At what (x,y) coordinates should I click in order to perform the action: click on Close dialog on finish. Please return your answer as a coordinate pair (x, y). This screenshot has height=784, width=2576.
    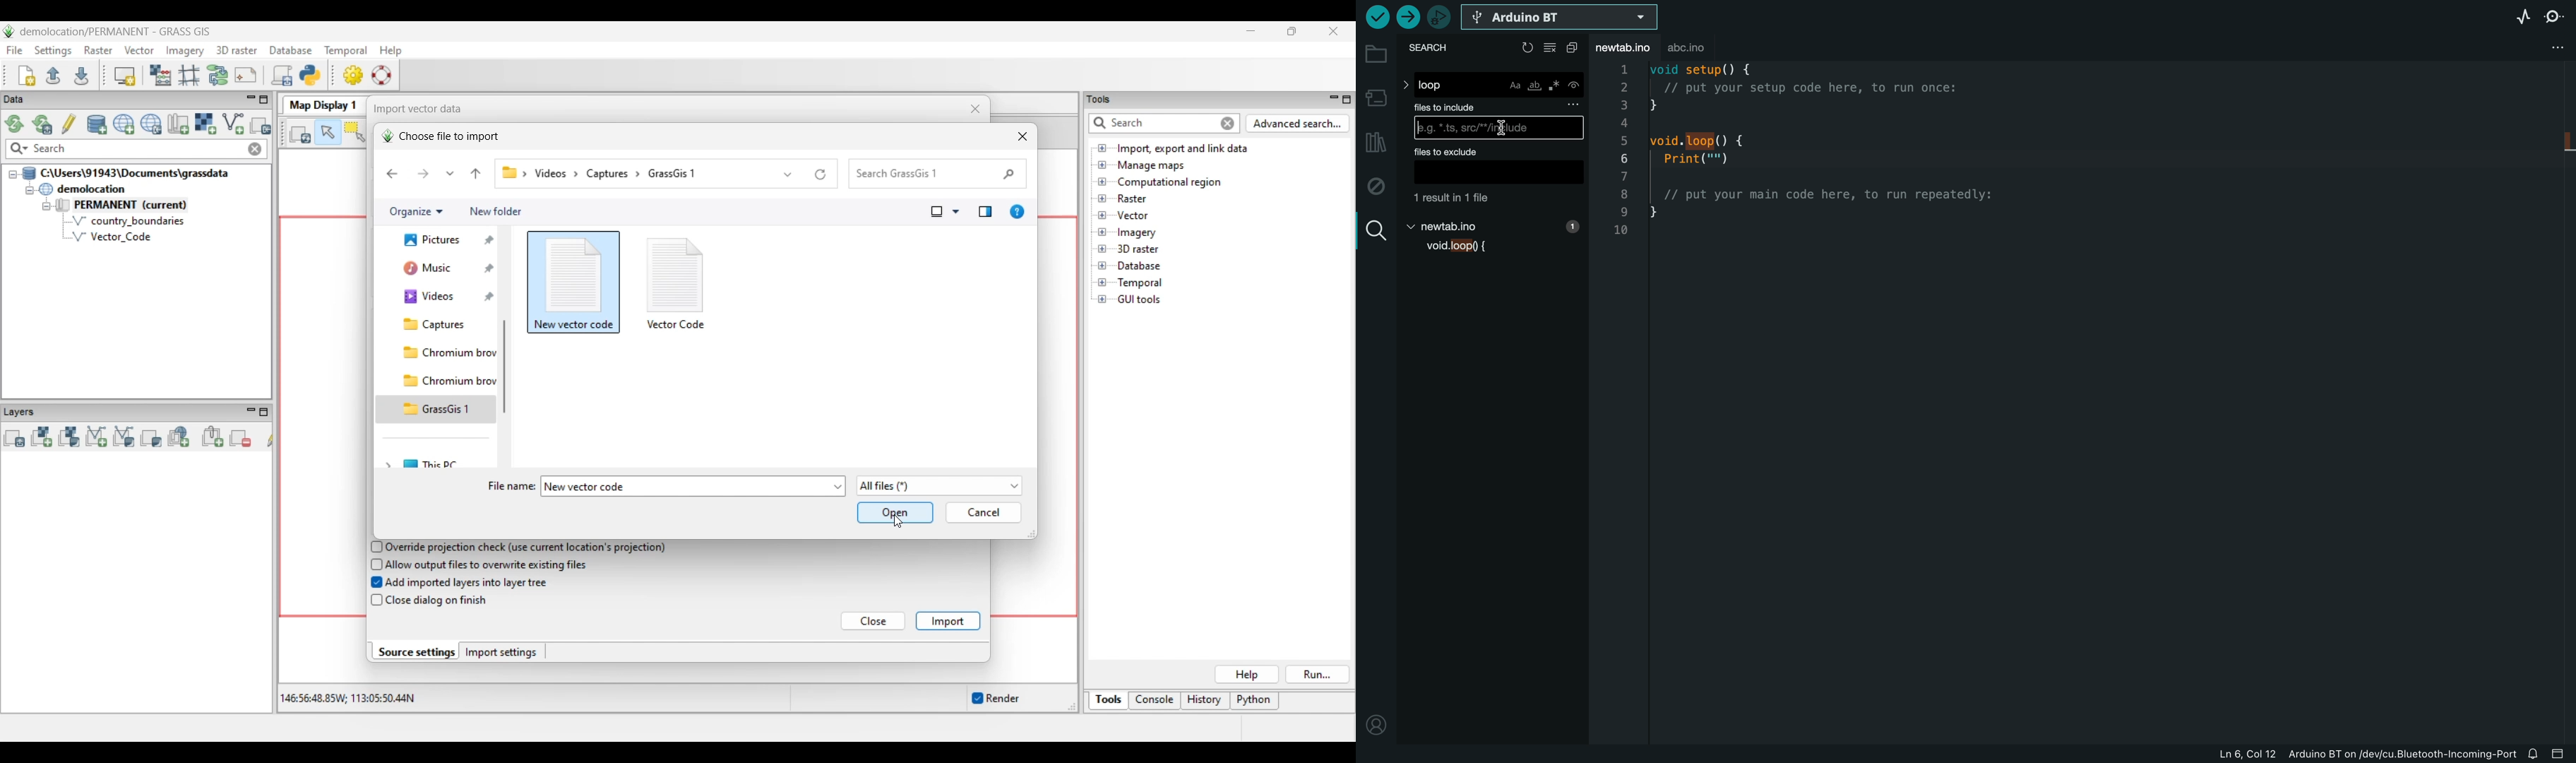
    Looking at the image, I should click on (438, 601).